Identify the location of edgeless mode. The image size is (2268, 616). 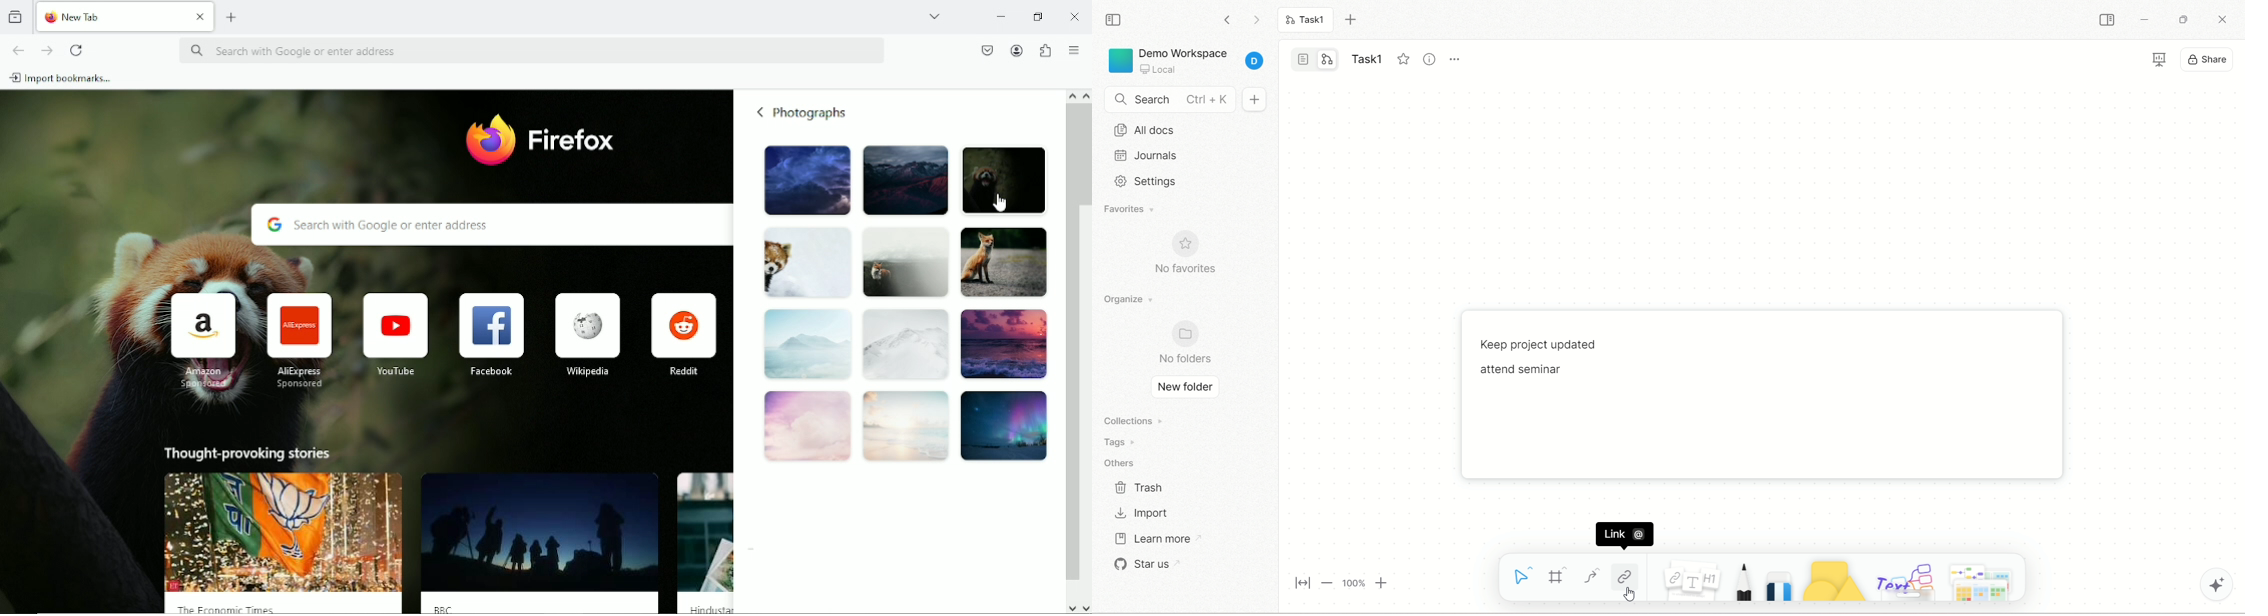
(1327, 59).